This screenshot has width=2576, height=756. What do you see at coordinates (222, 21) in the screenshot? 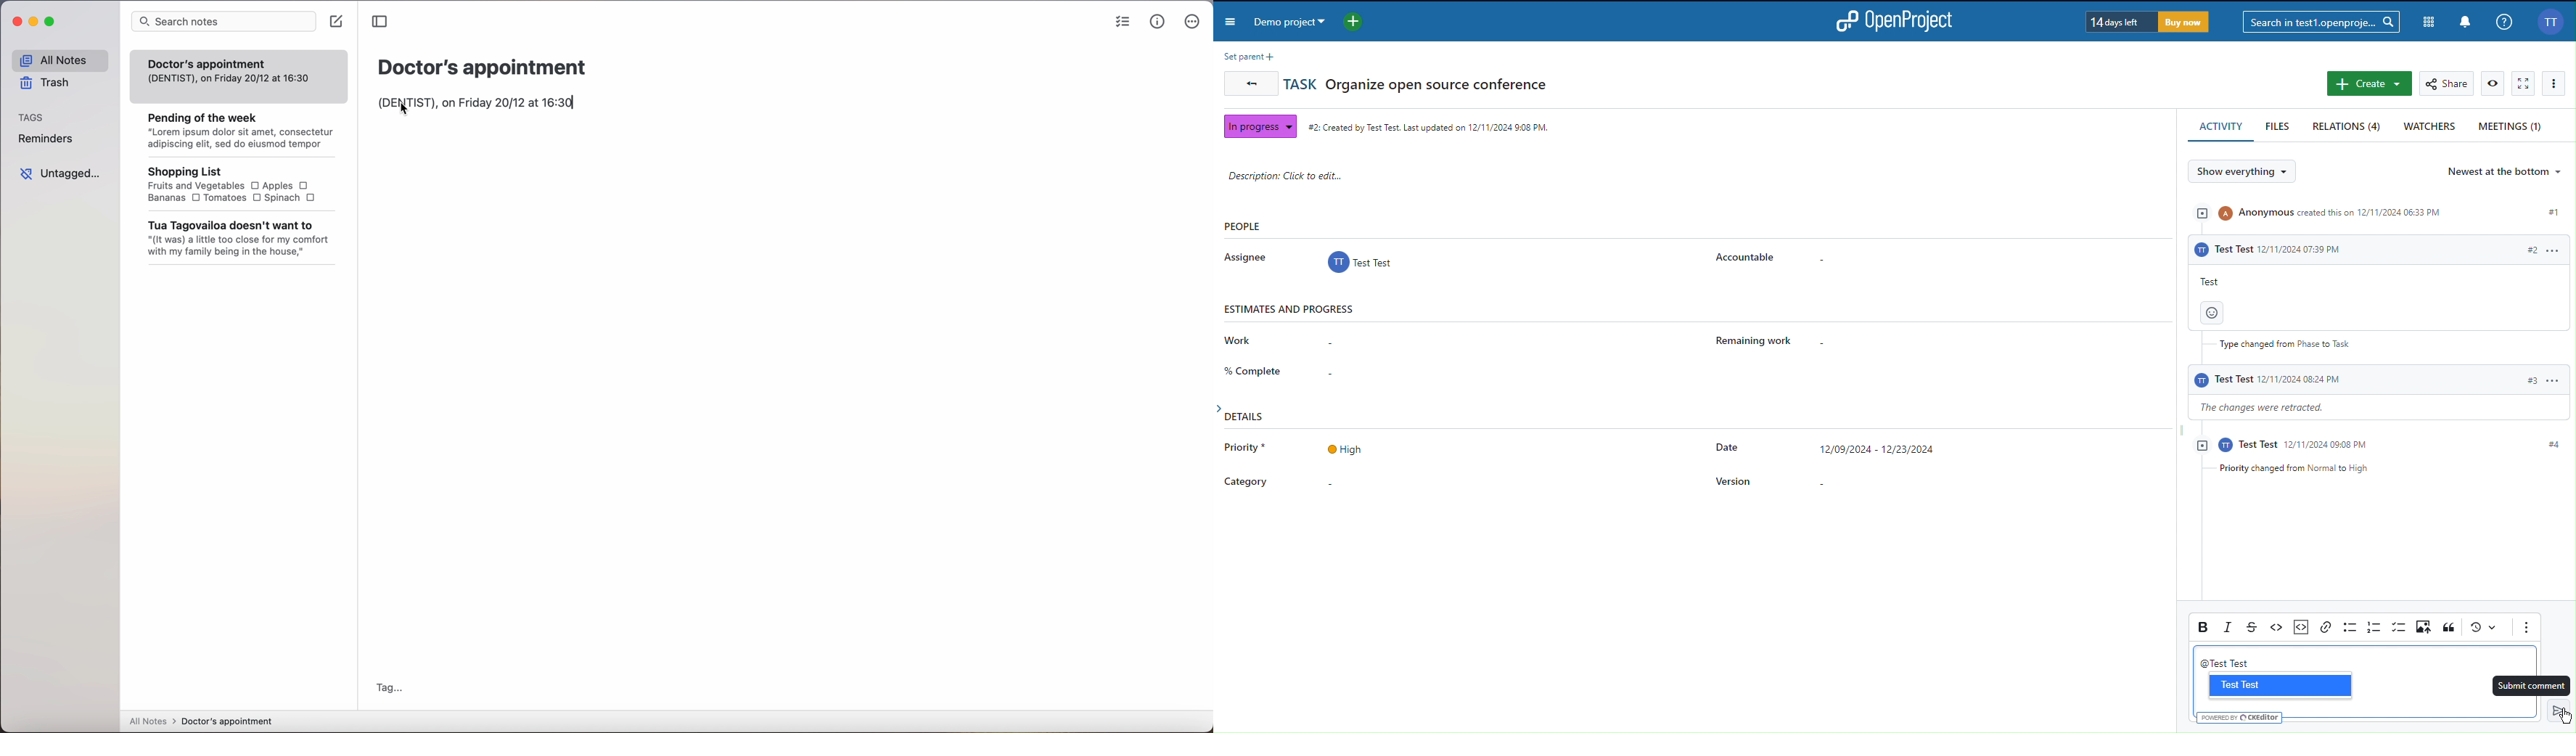
I see `search notes` at bounding box center [222, 21].